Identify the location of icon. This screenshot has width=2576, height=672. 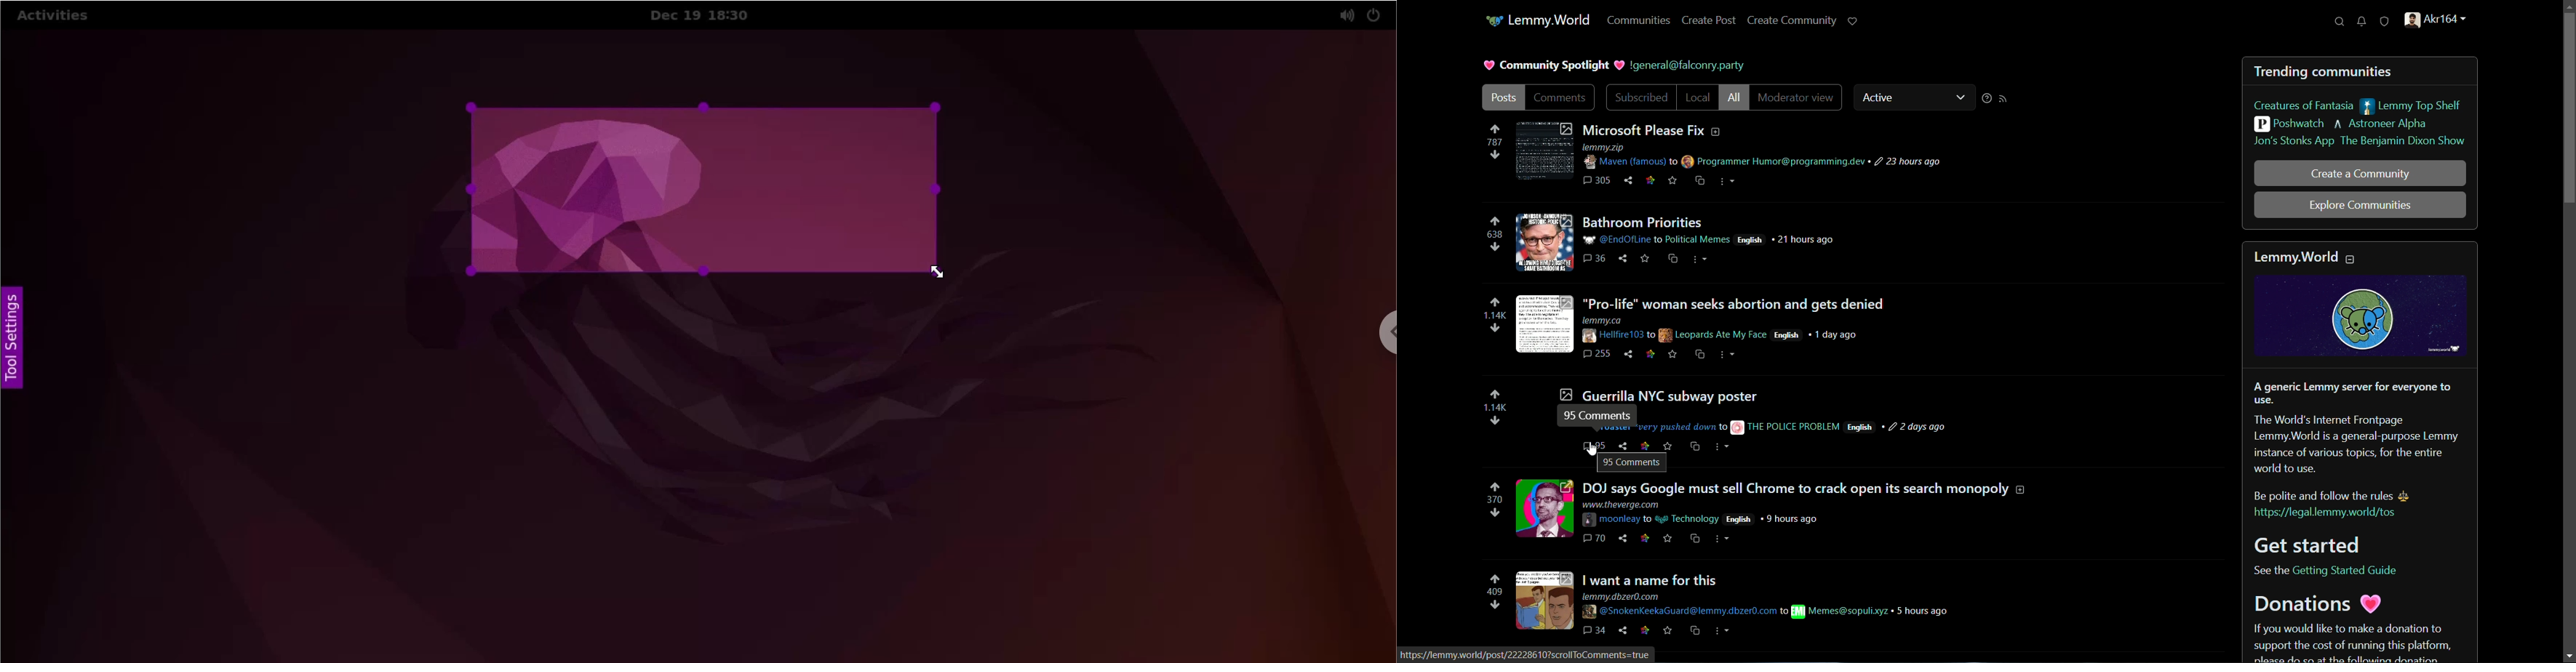
(1646, 539).